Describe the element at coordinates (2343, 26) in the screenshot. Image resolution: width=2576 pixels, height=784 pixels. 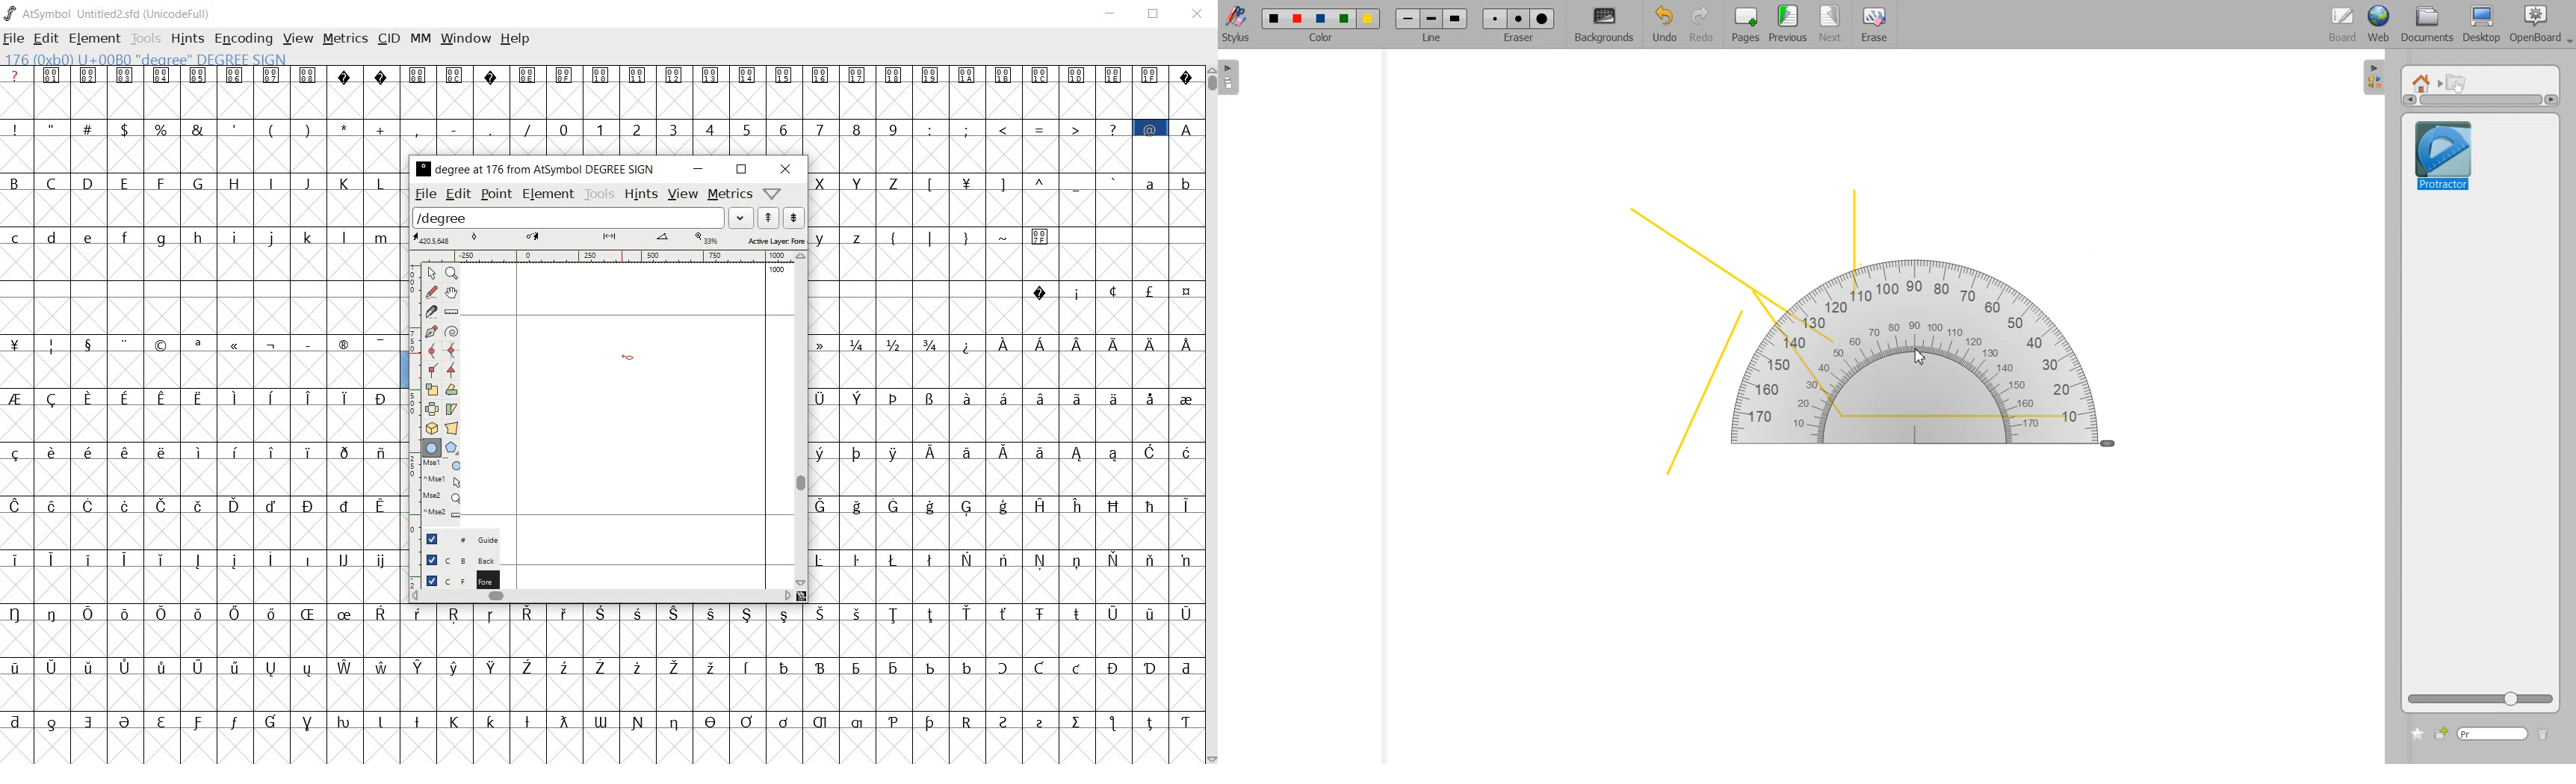
I see `Board` at that location.